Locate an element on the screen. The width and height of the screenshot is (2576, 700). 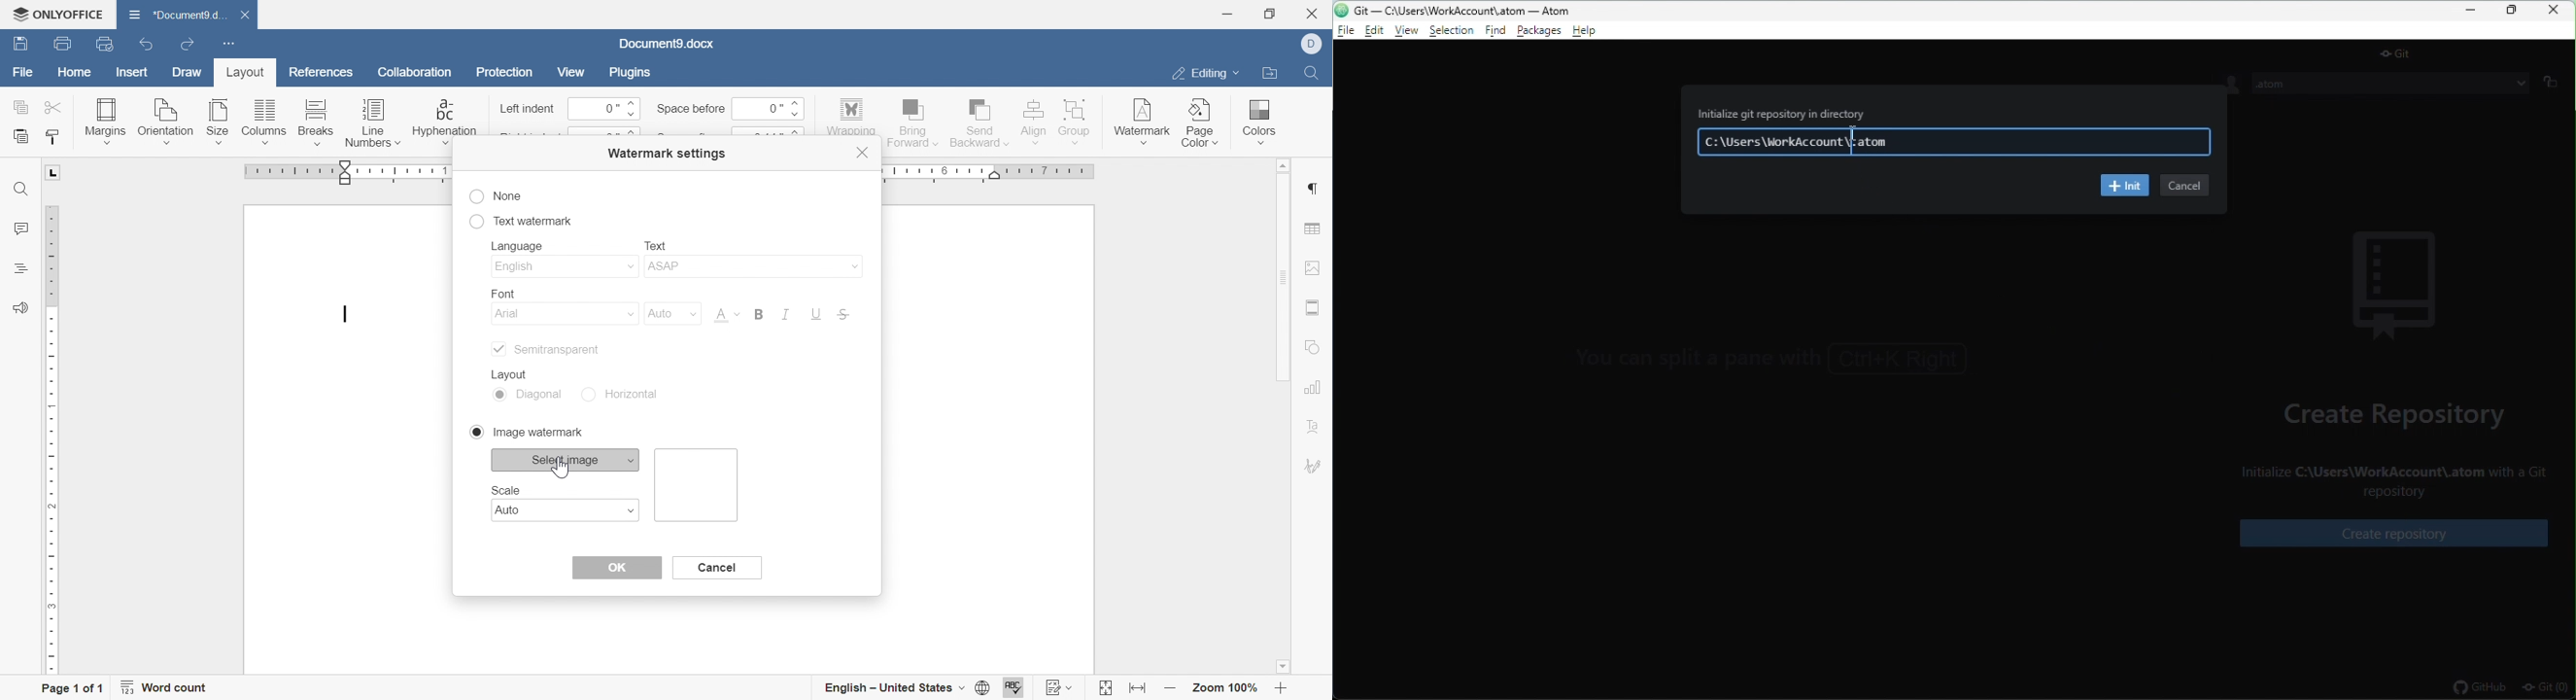
create repository is located at coordinates (2393, 533).